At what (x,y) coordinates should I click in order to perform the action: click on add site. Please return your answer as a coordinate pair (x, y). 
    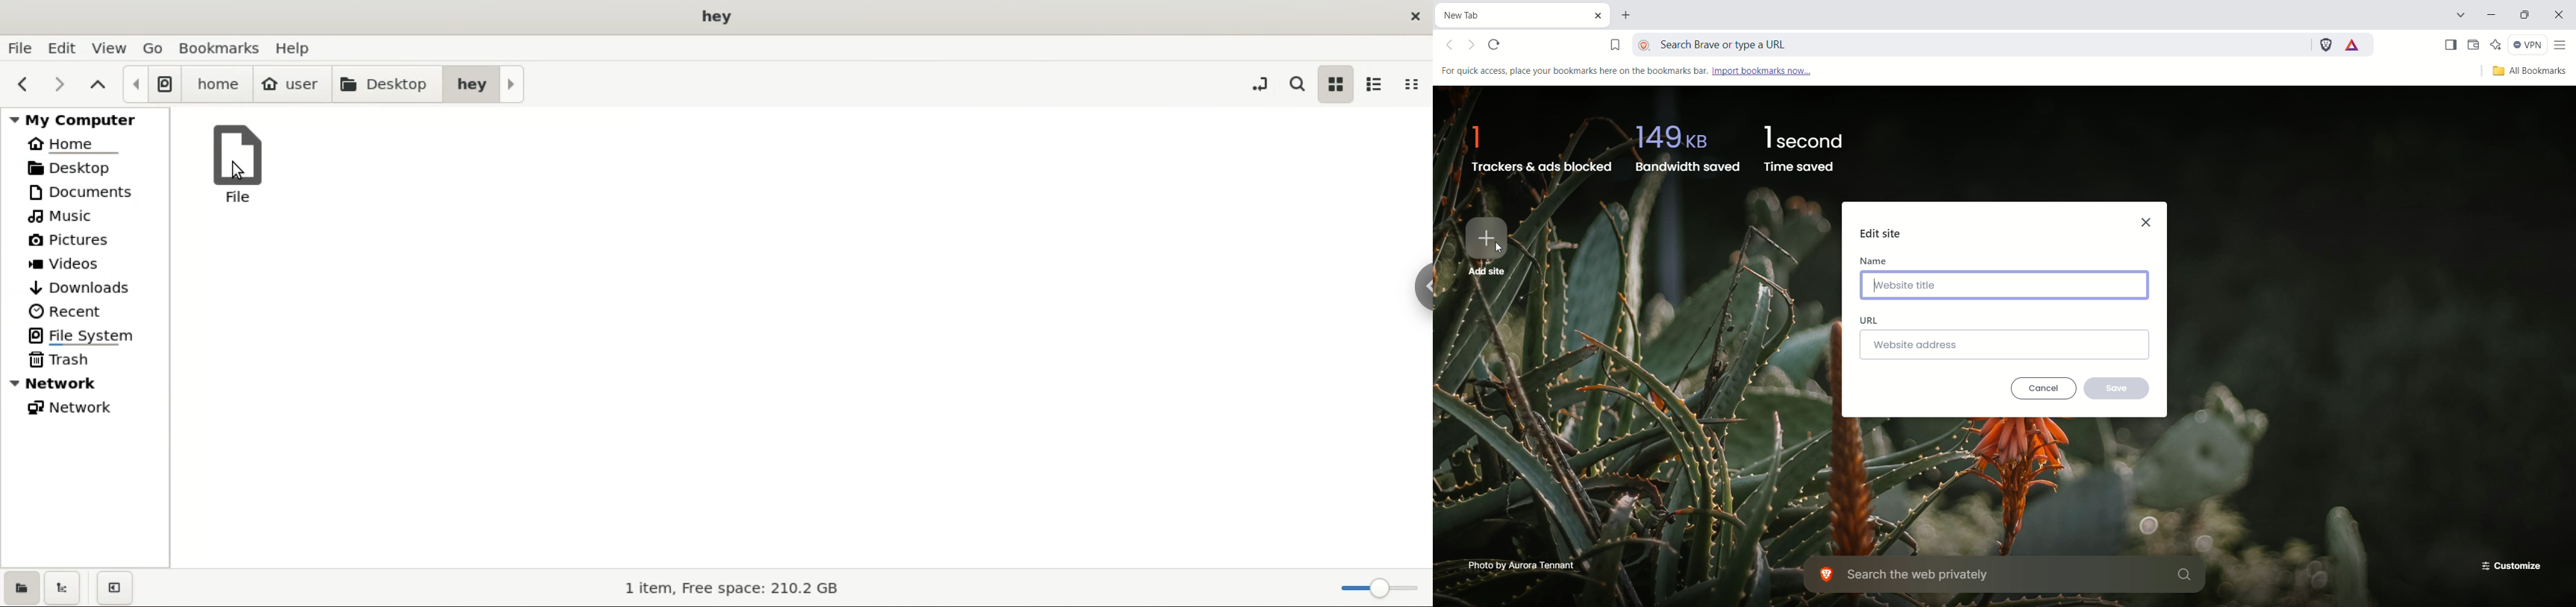
    Looking at the image, I should click on (1485, 246).